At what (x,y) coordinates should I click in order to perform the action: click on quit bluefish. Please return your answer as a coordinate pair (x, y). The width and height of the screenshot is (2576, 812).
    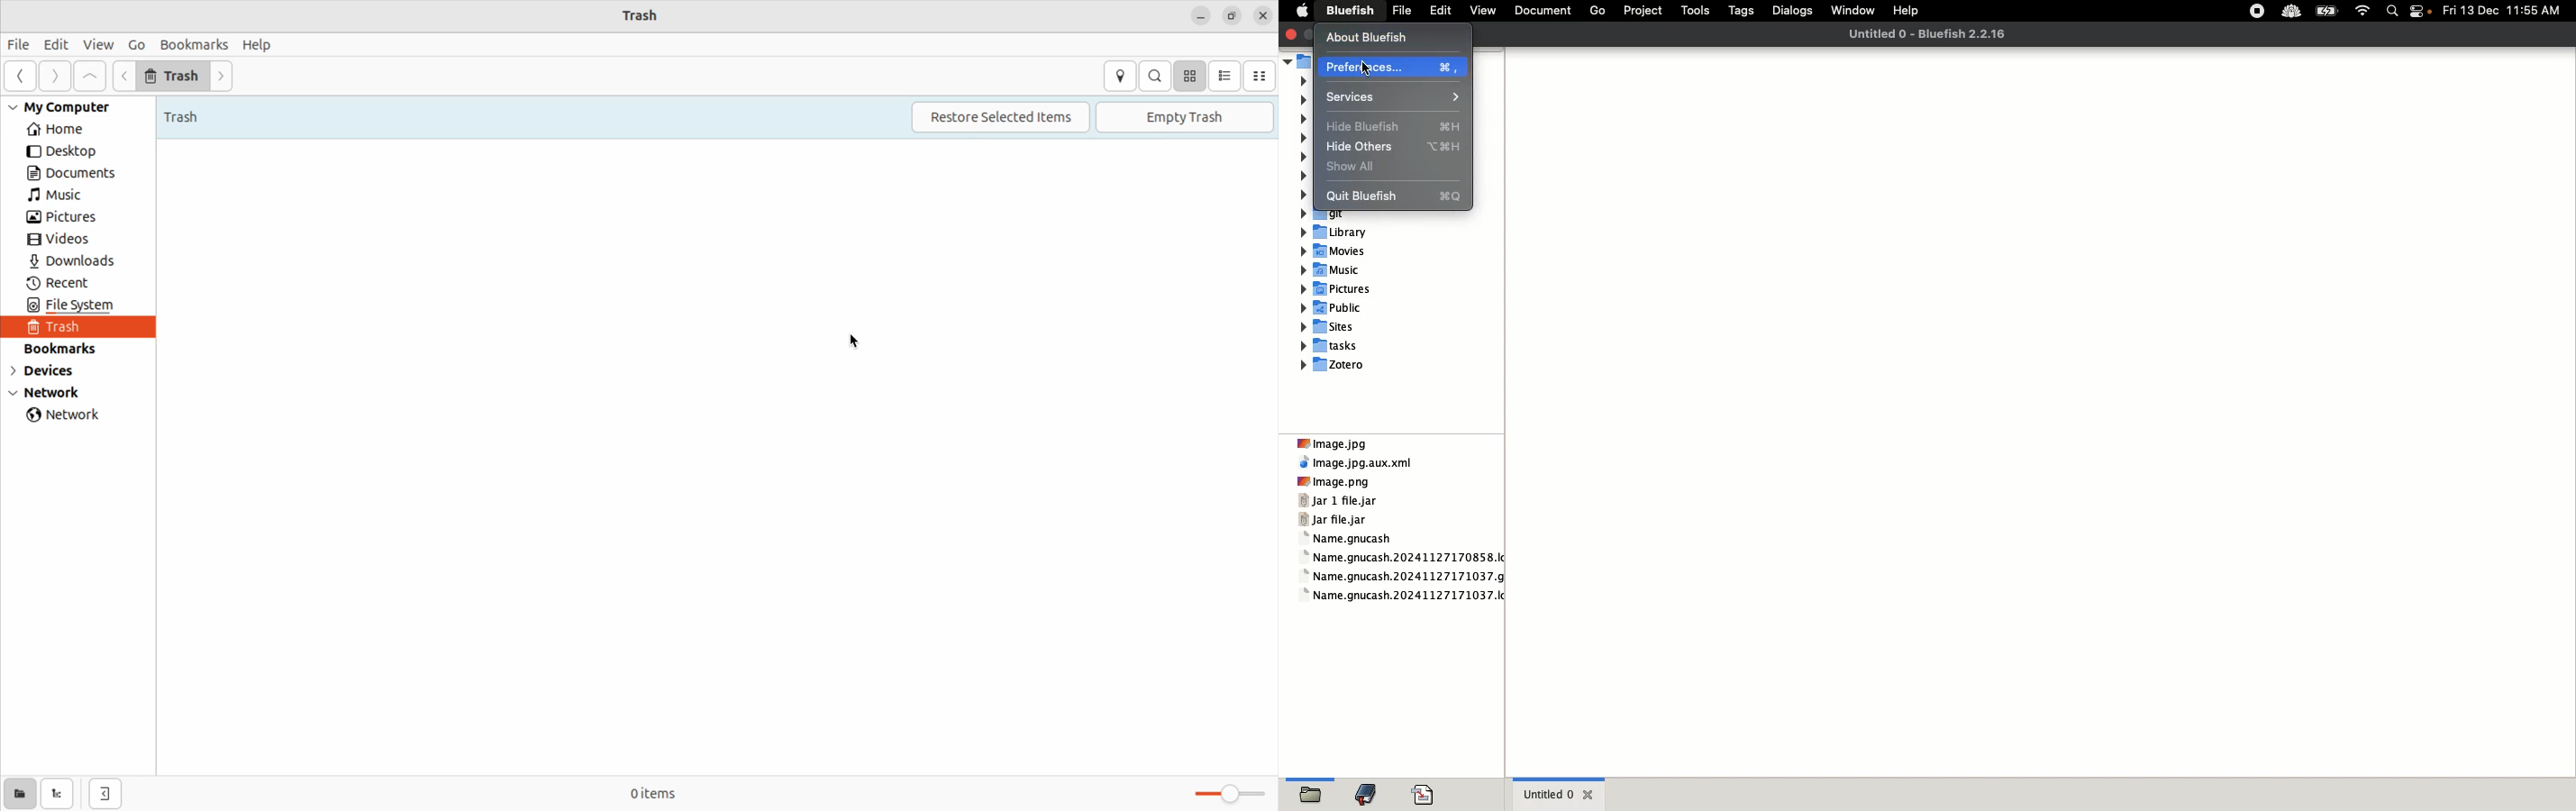
    Looking at the image, I should click on (1394, 194).